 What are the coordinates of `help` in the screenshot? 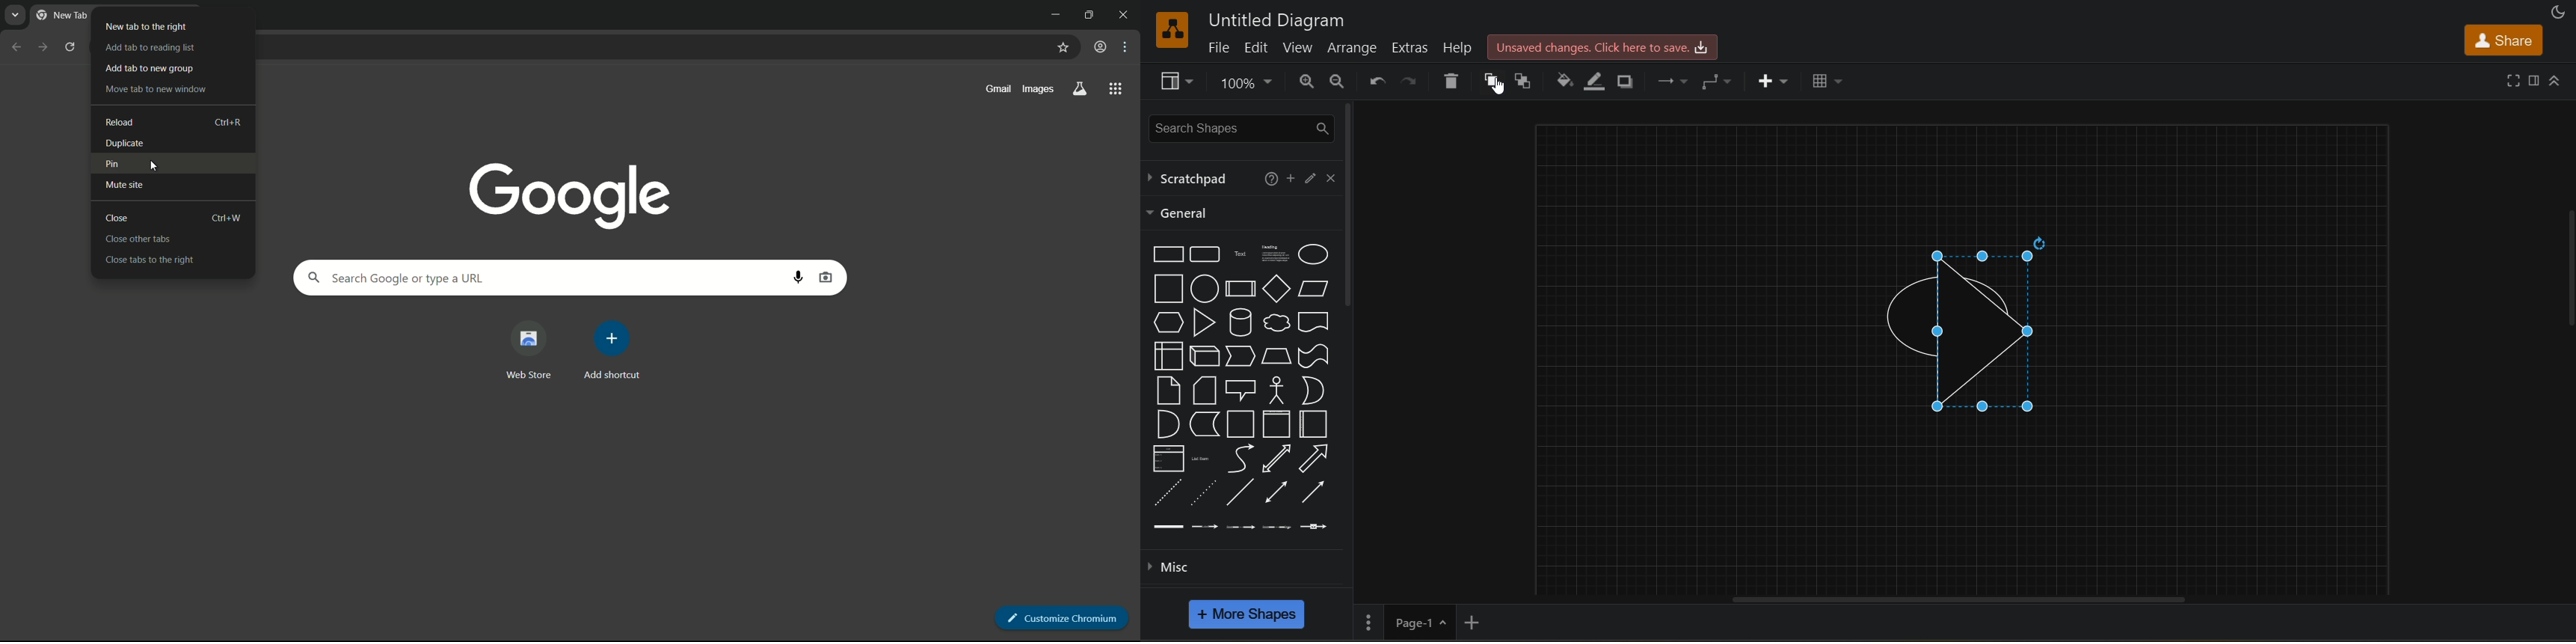 It's located at (1453, 47).